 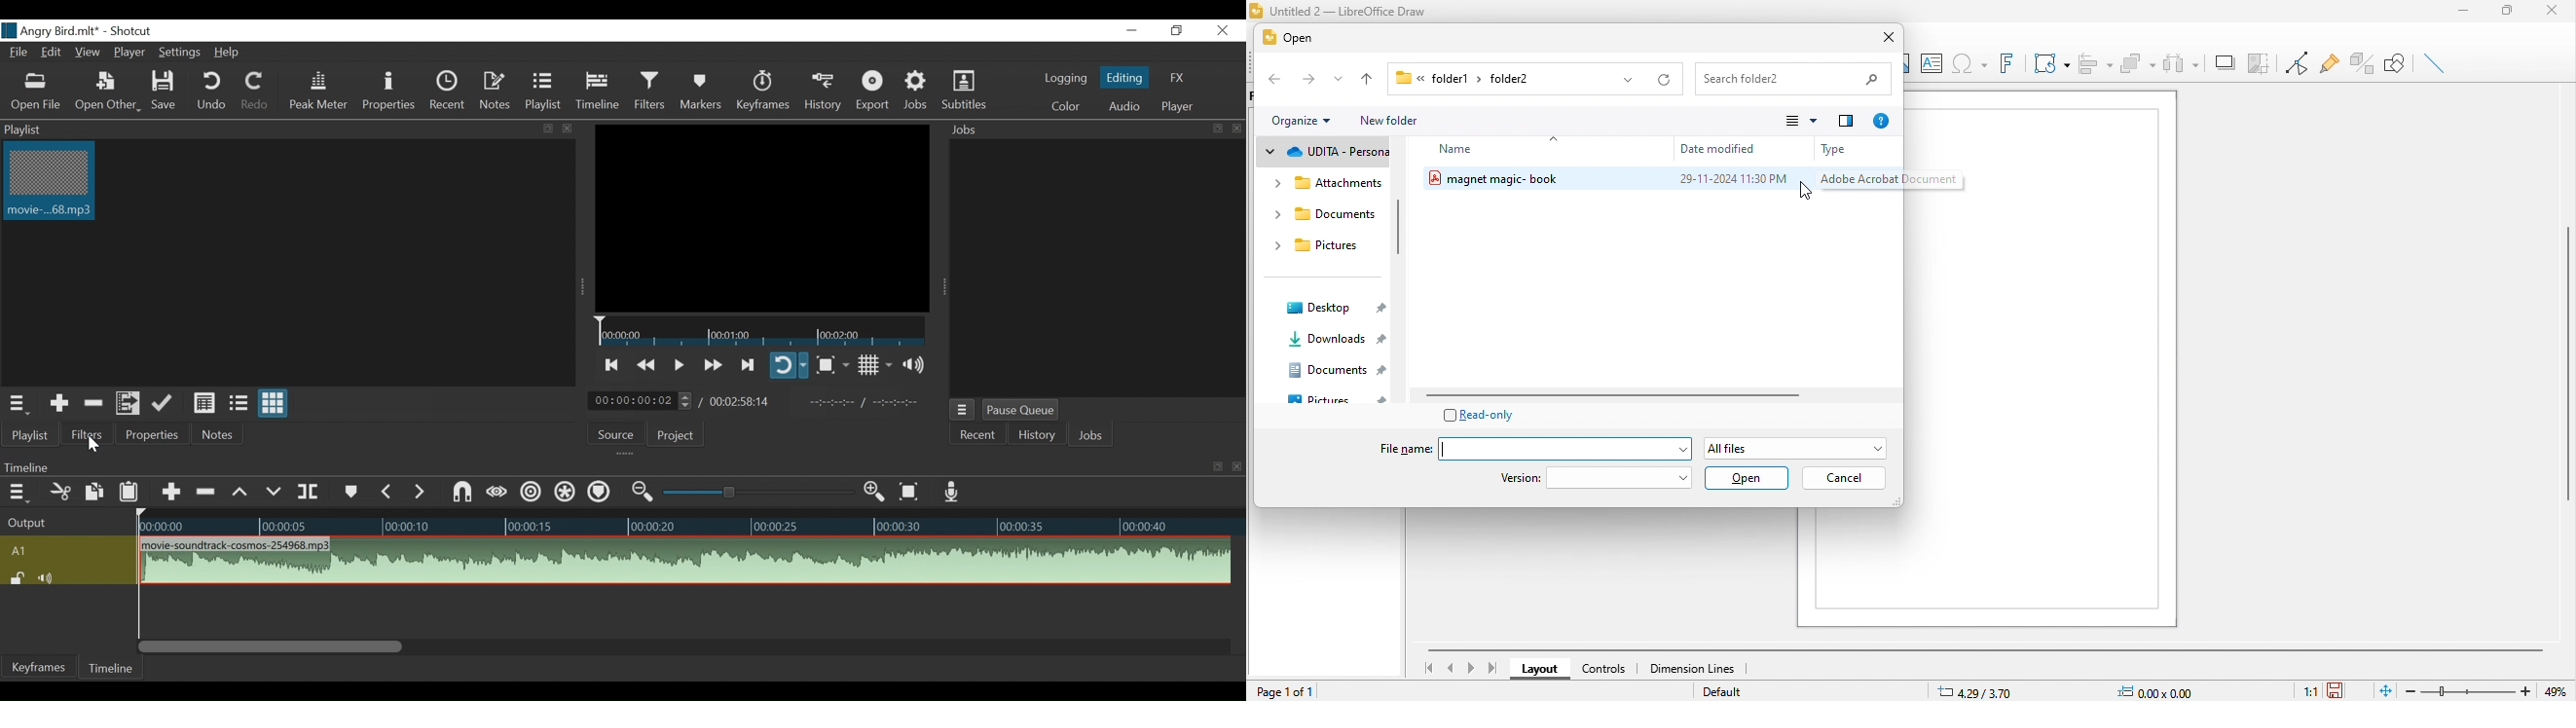 What do you see at coordinates (2047, 62) in the screenshot?
I see `transformation` at bounding box center [2047, 62].